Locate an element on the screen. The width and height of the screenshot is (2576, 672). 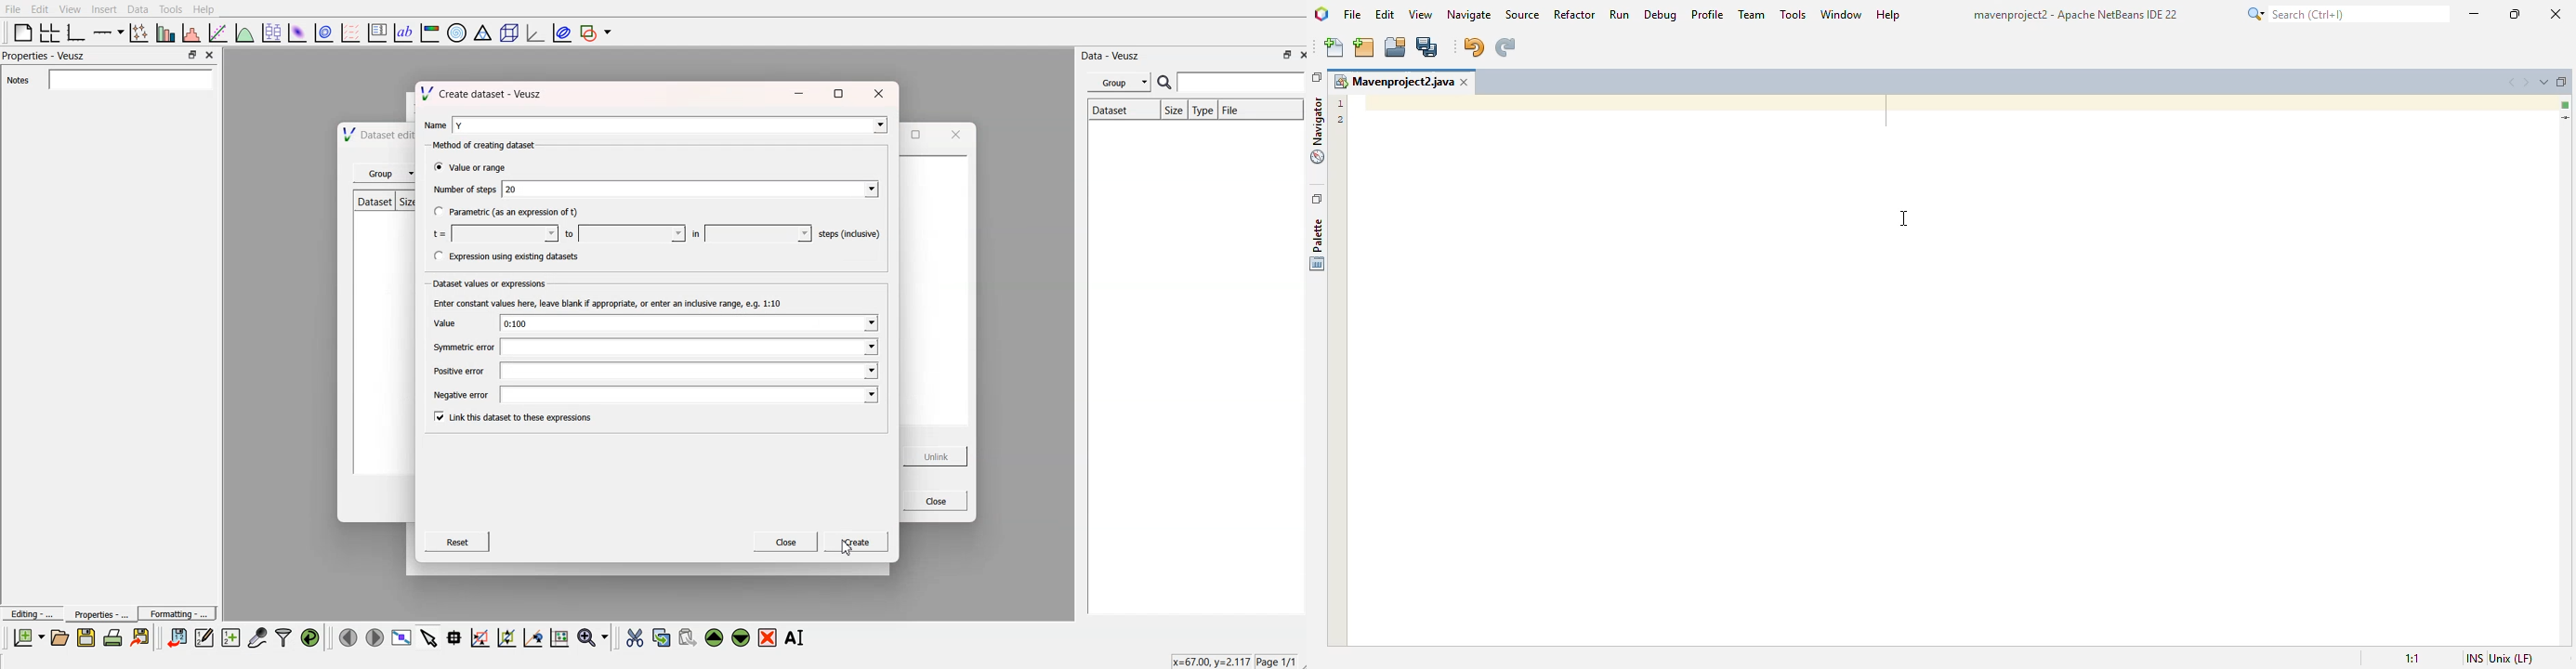
Open is located at coordinates (59, 637).